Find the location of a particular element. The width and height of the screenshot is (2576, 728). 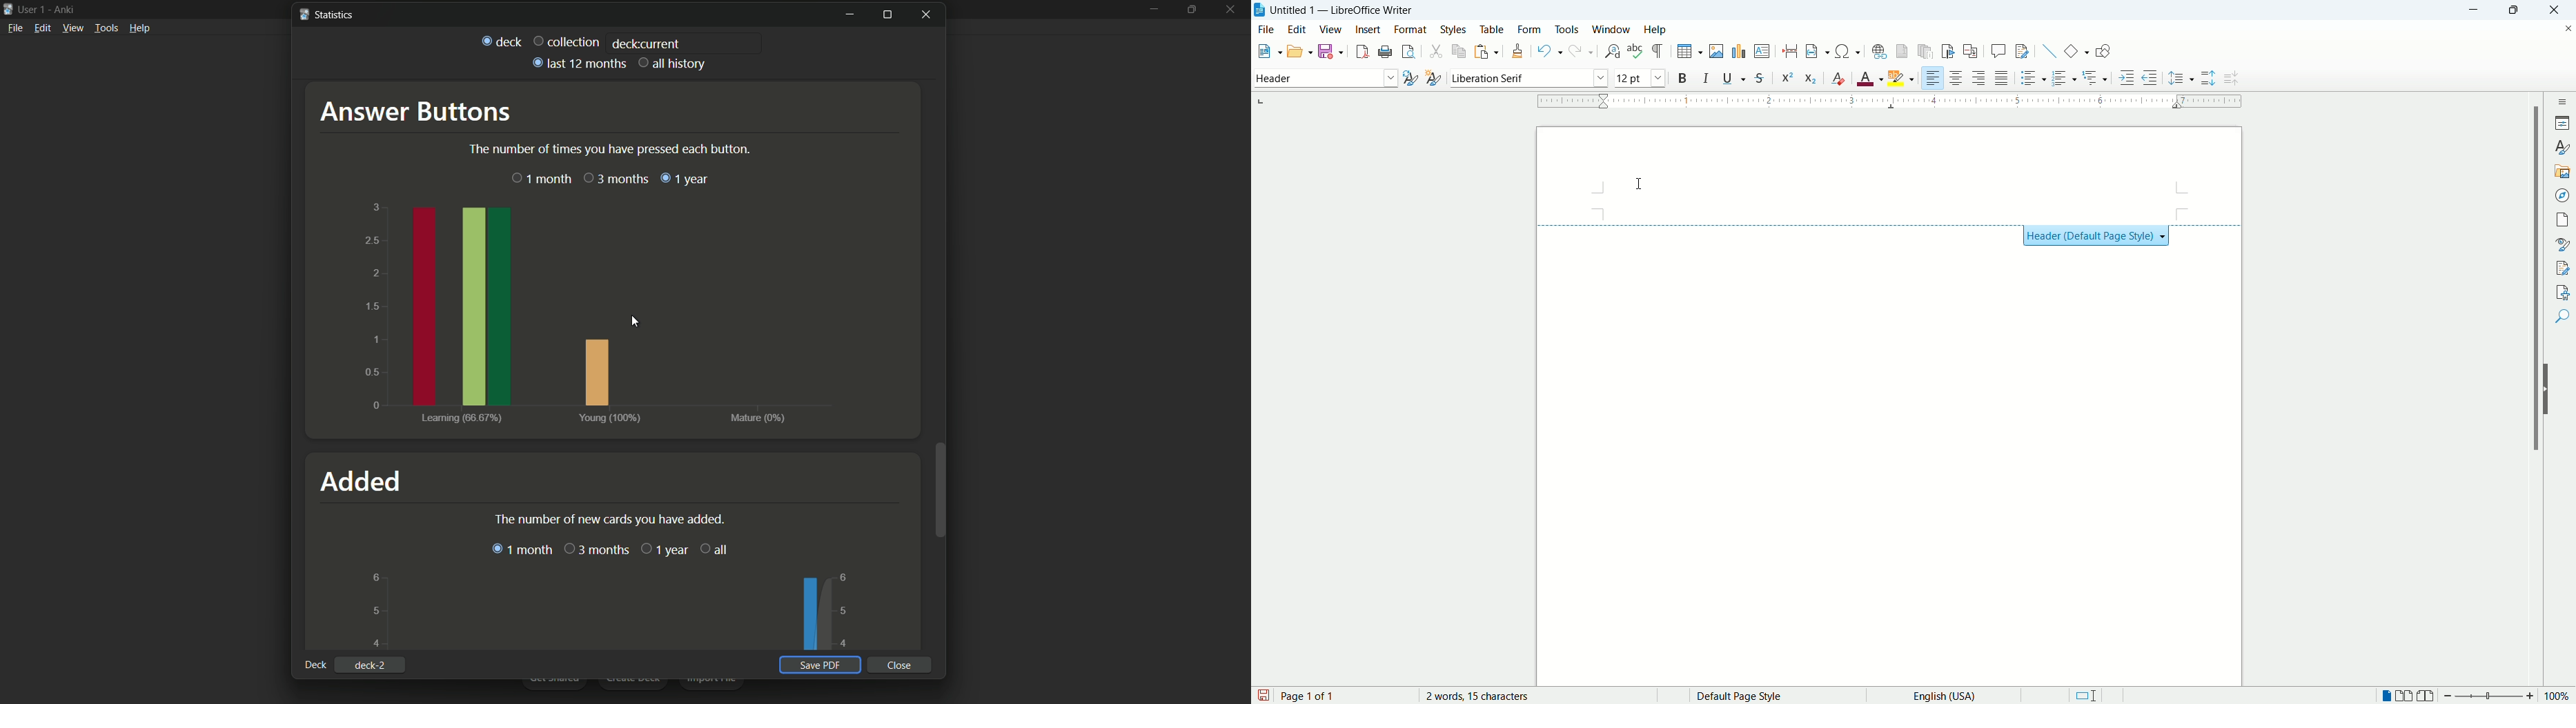

outline is located at coordinates (2094, 78).